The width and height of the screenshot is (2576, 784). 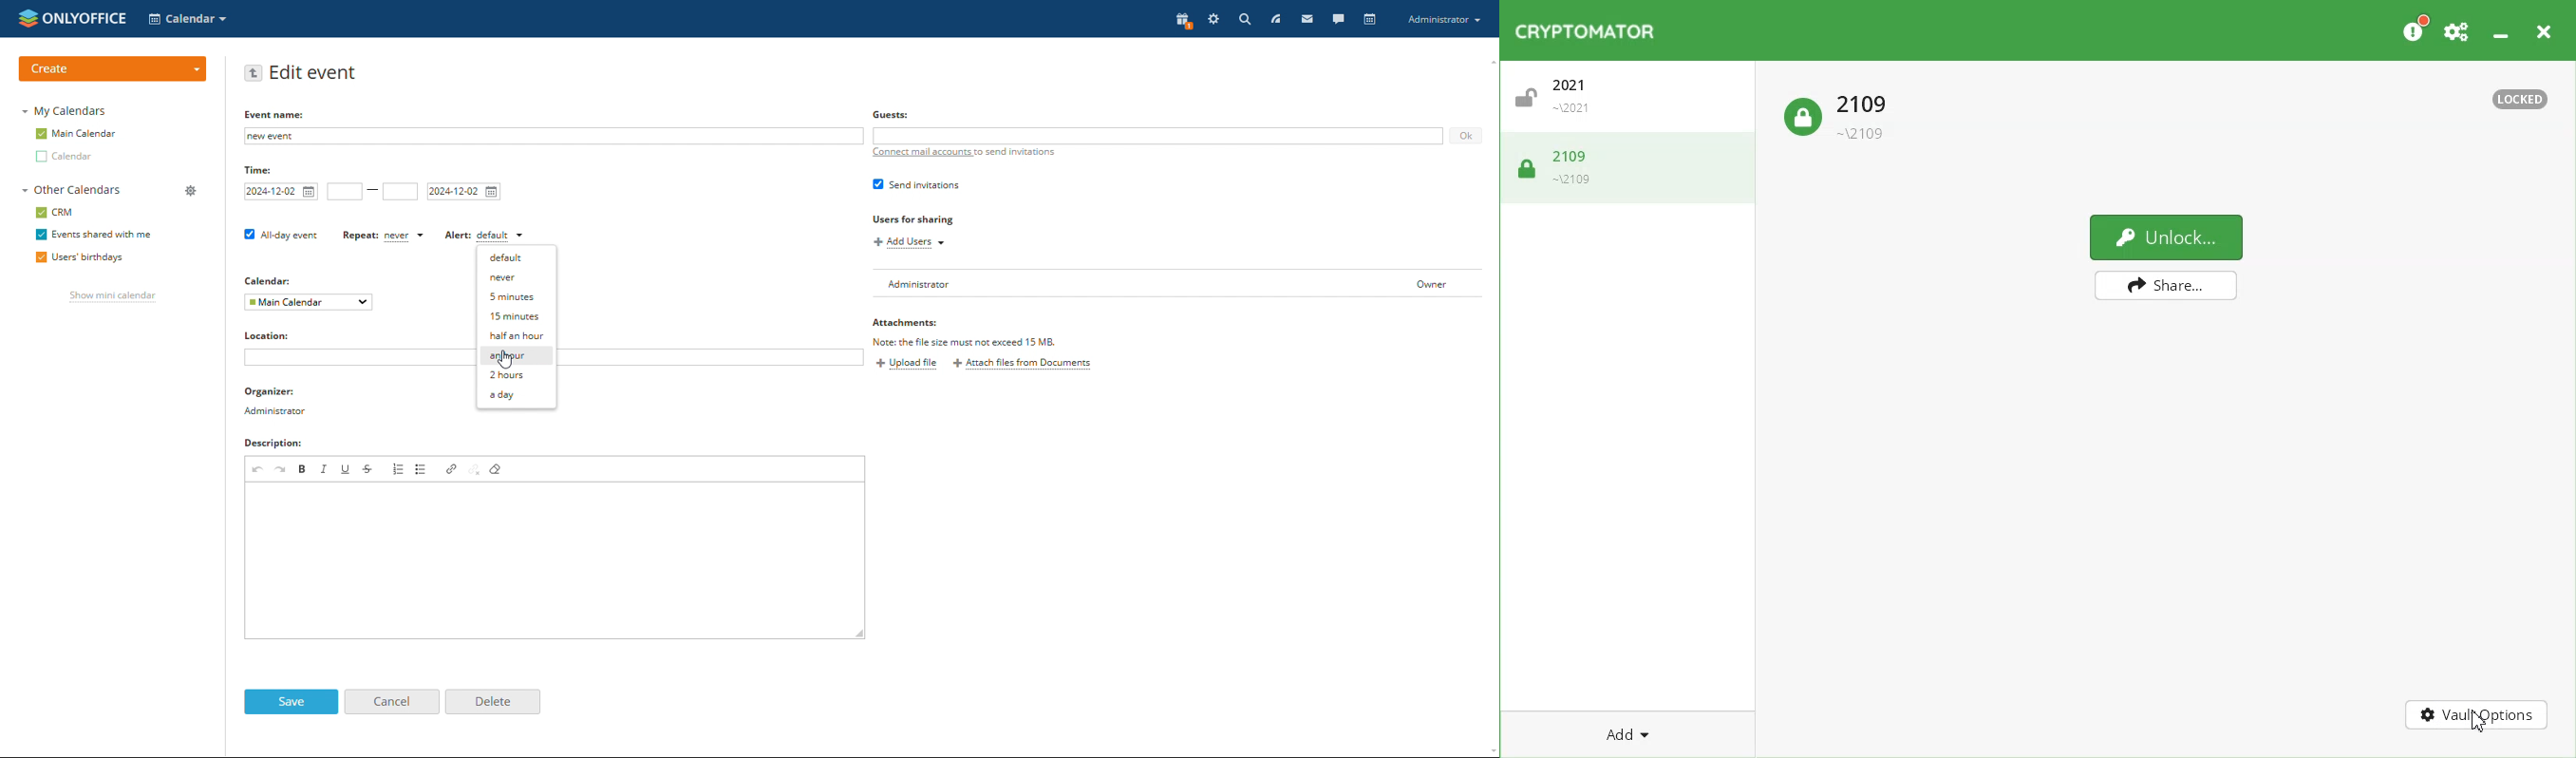 What do you see at coordinates (2457, 30) in the screenshot?
I see `Preferences` at bounding box center [2457, 30].